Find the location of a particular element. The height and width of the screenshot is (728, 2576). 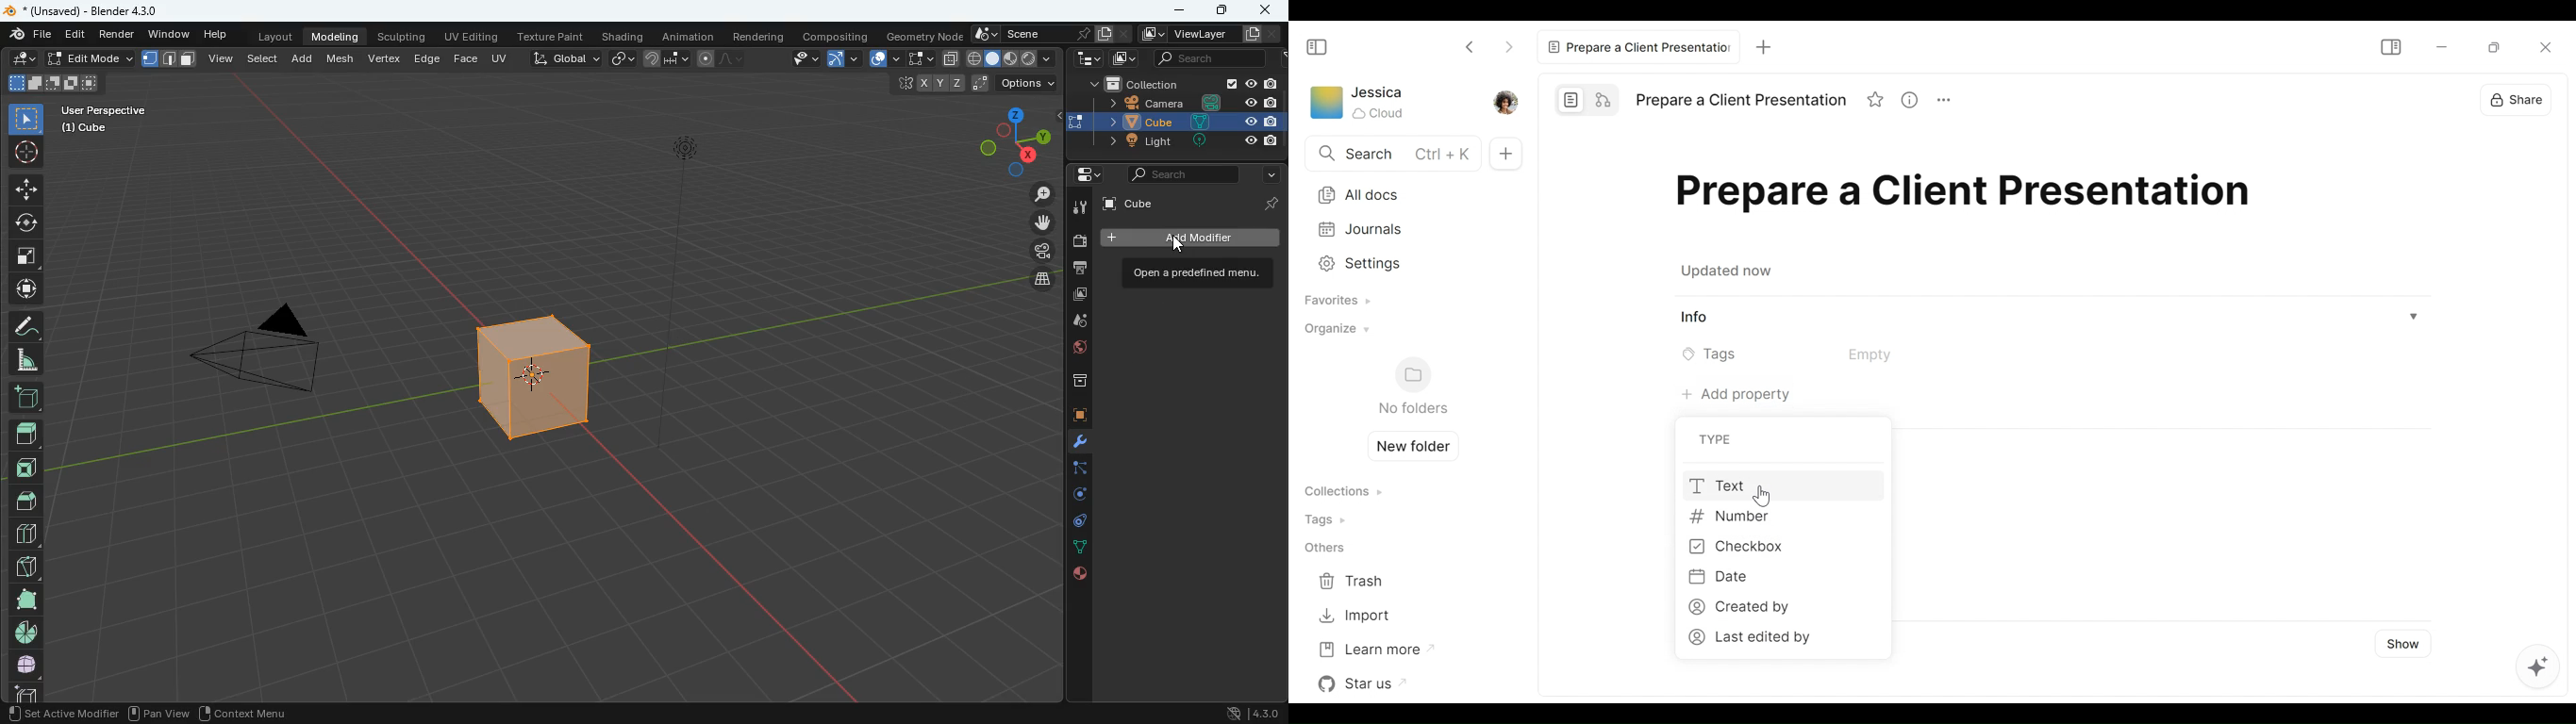

Cursor is located at coordinates (1765, 496).